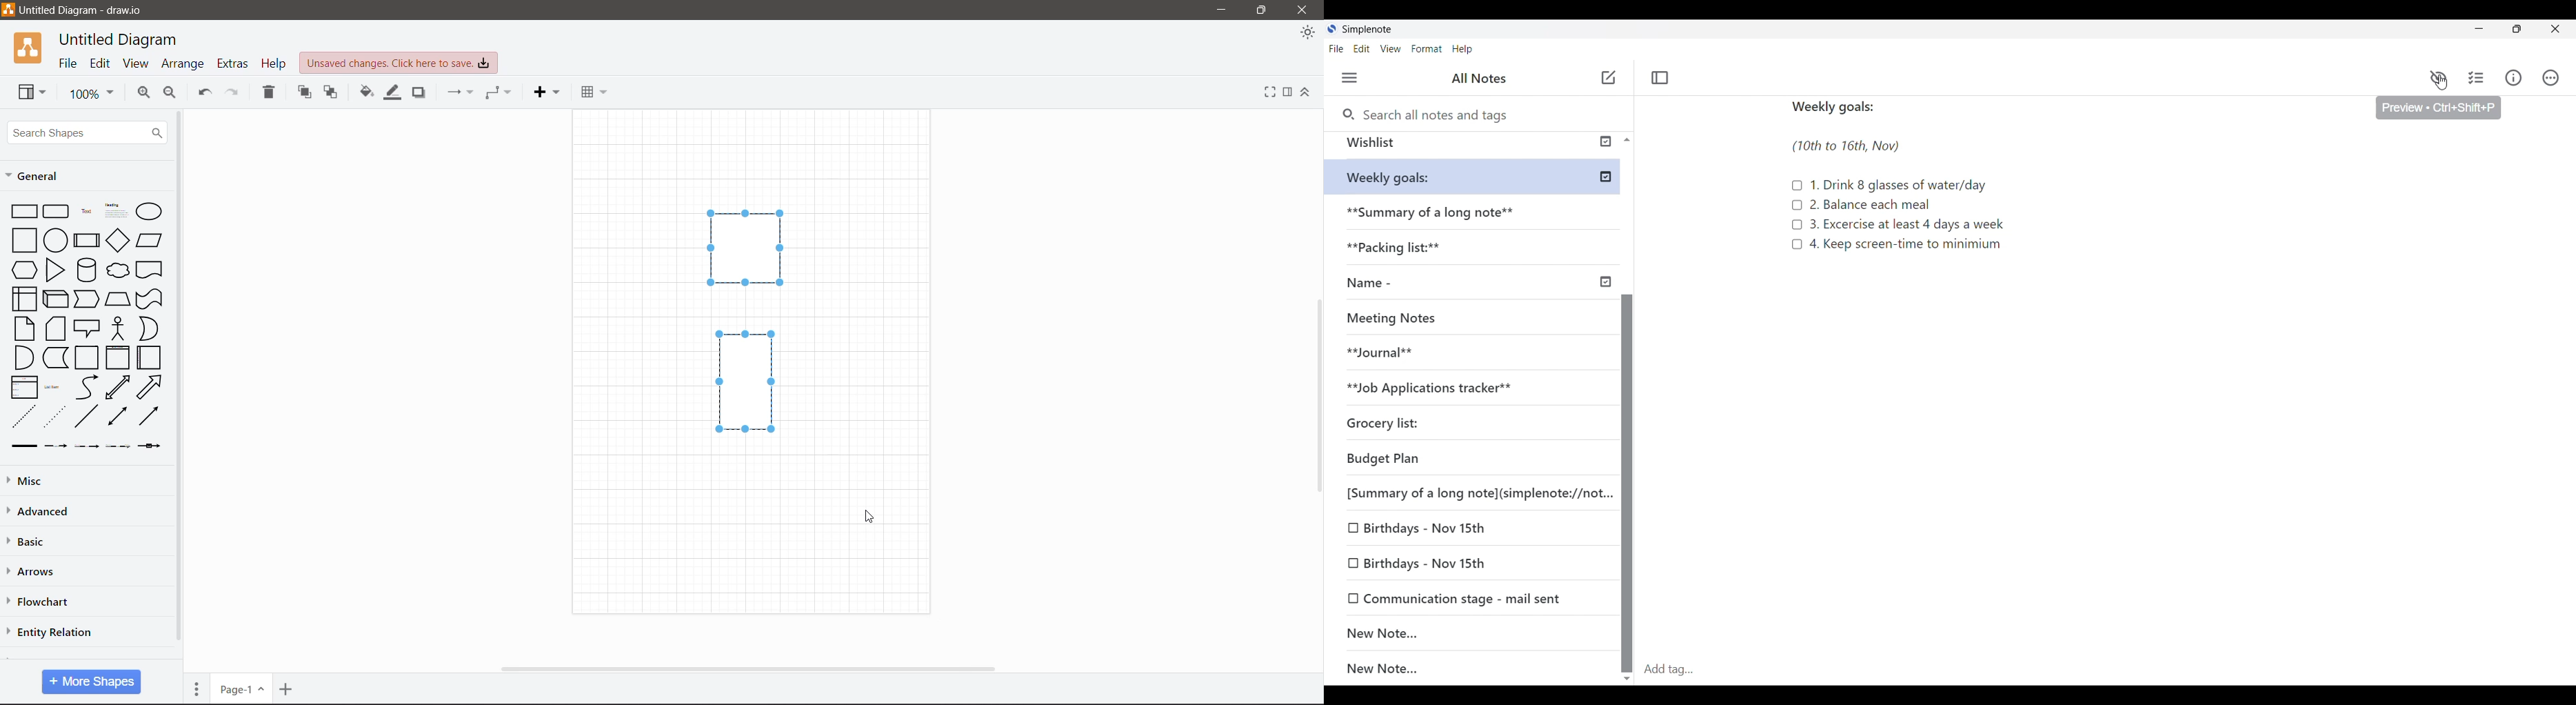 This screenshot has height=728, width=2576. What do you see at coordinates (1392, 50) in the screenshot?
I see `View` at bounding box center [1392, 50].